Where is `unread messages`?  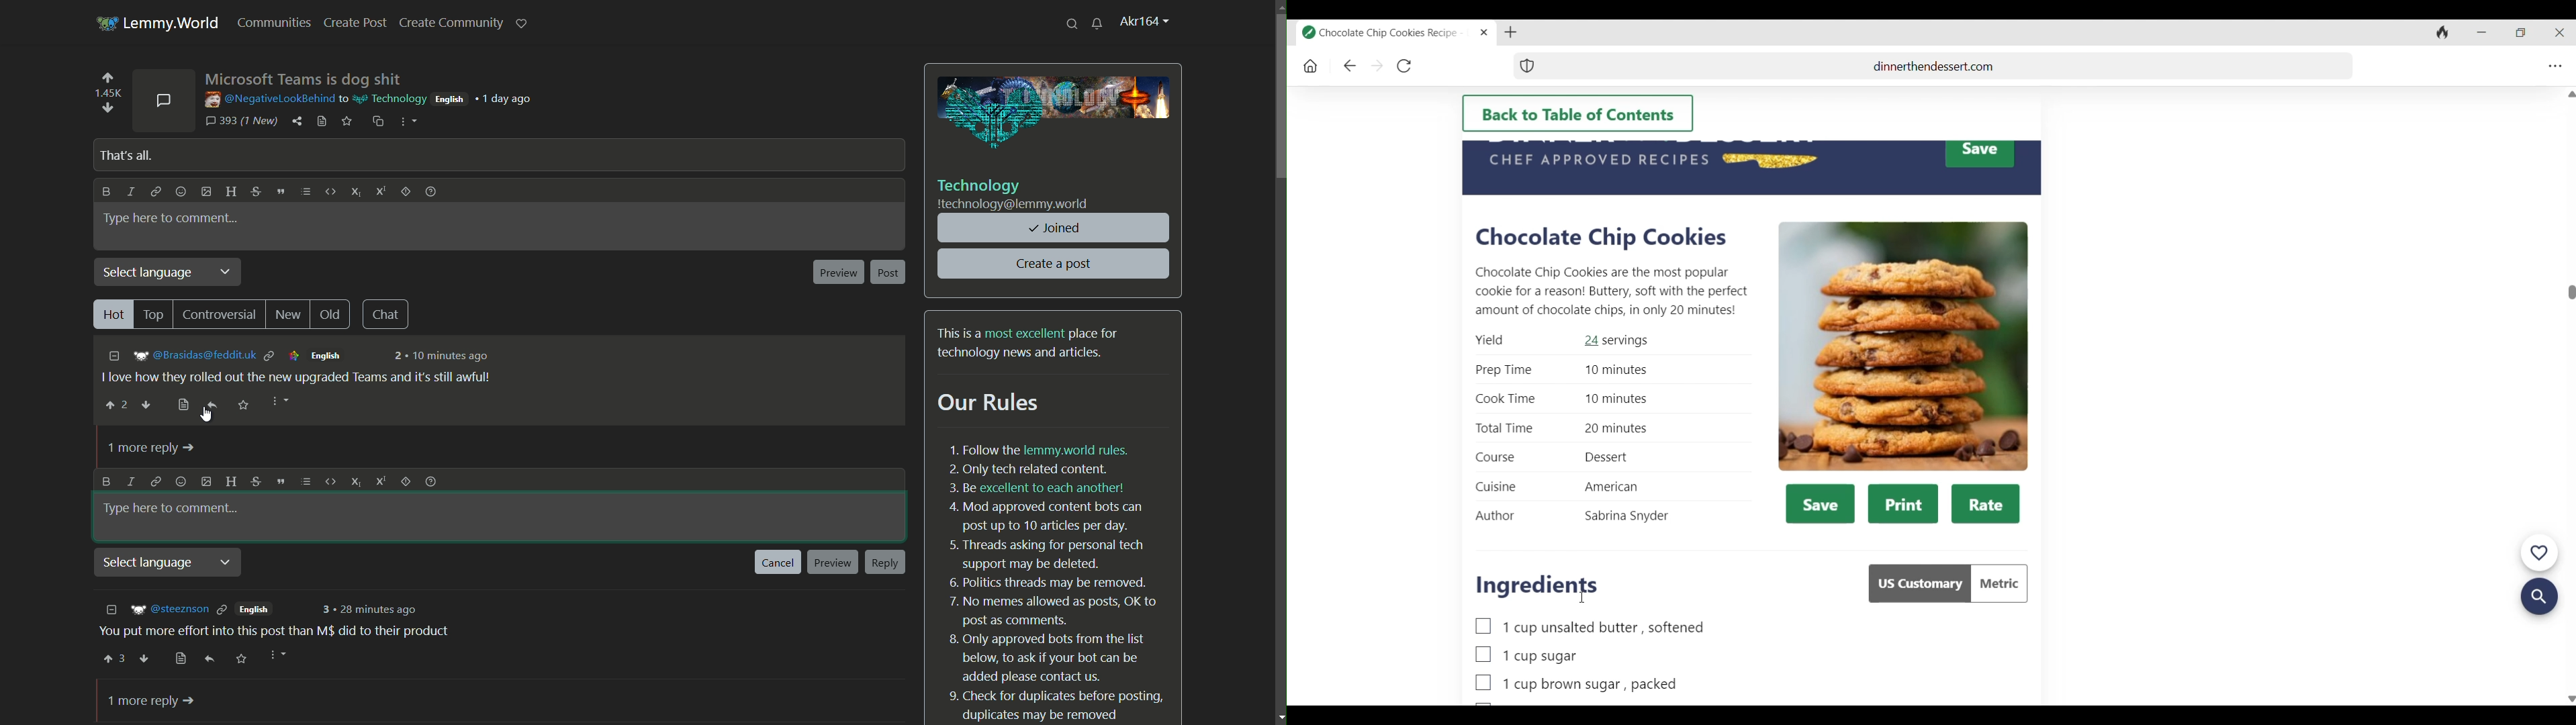 unread messages is located at coordinates (1097, 23).